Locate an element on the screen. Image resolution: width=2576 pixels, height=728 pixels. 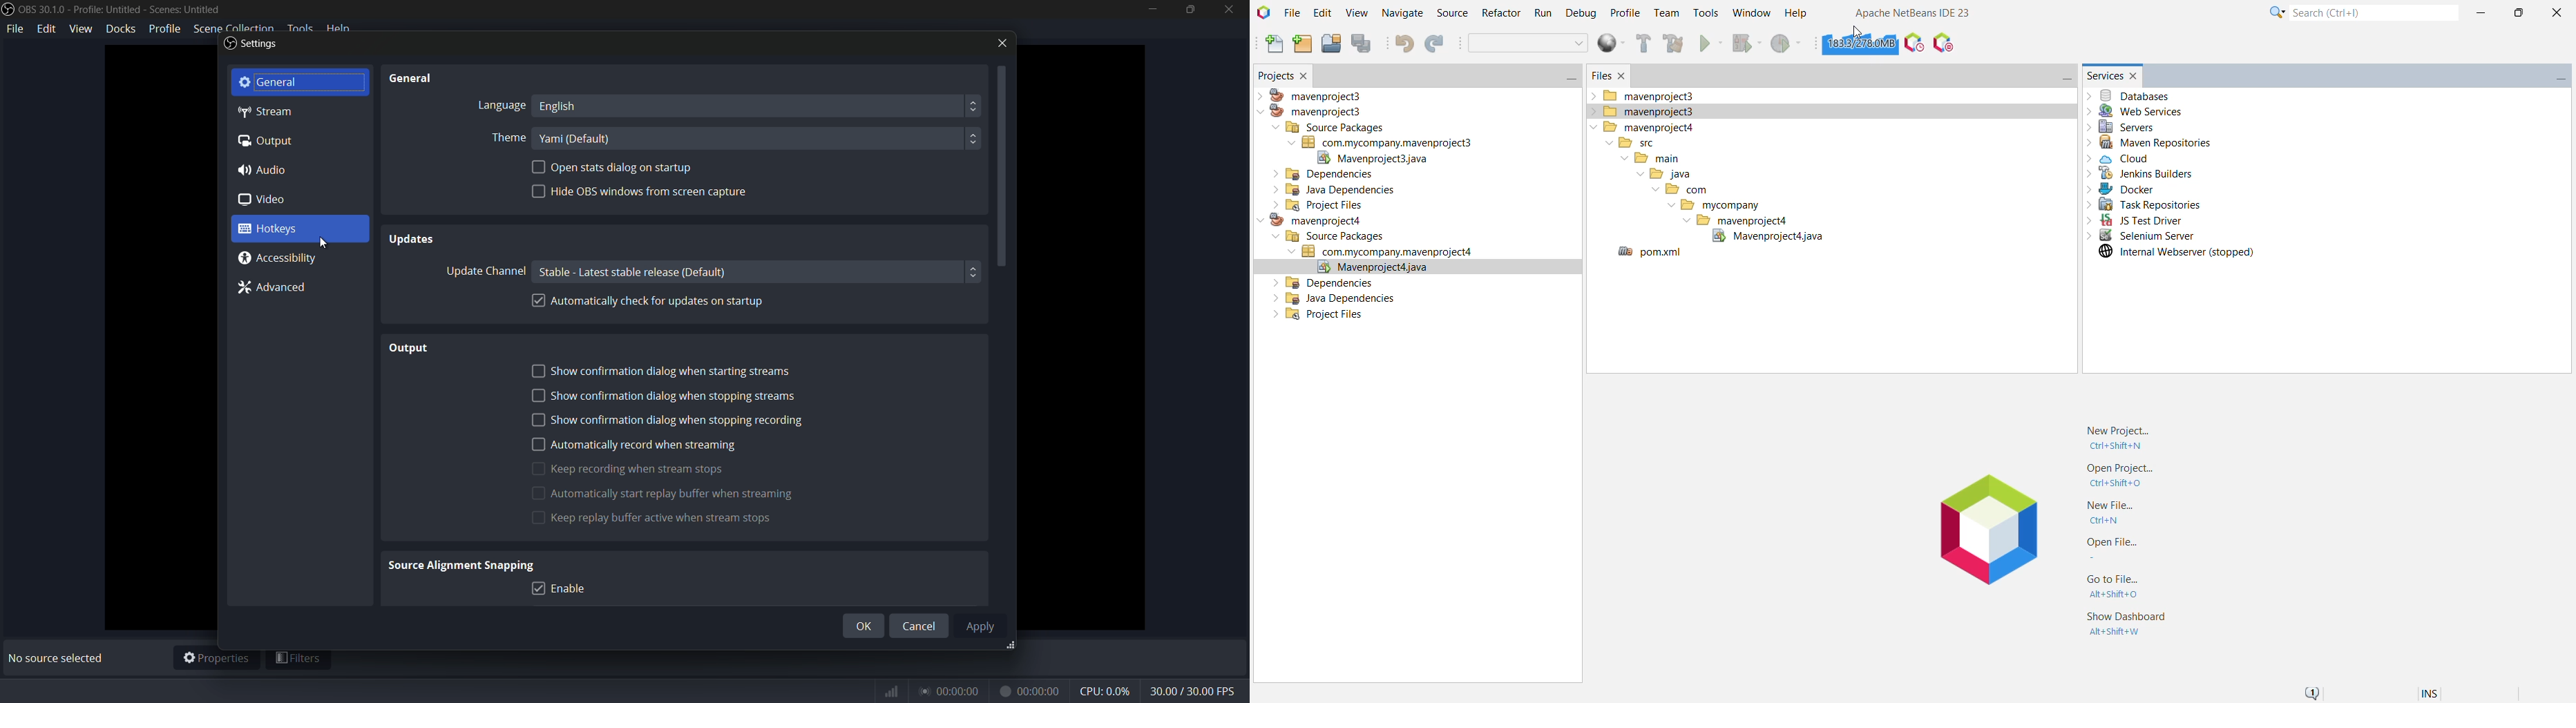
tools menu is located at coordinates (300, 29).